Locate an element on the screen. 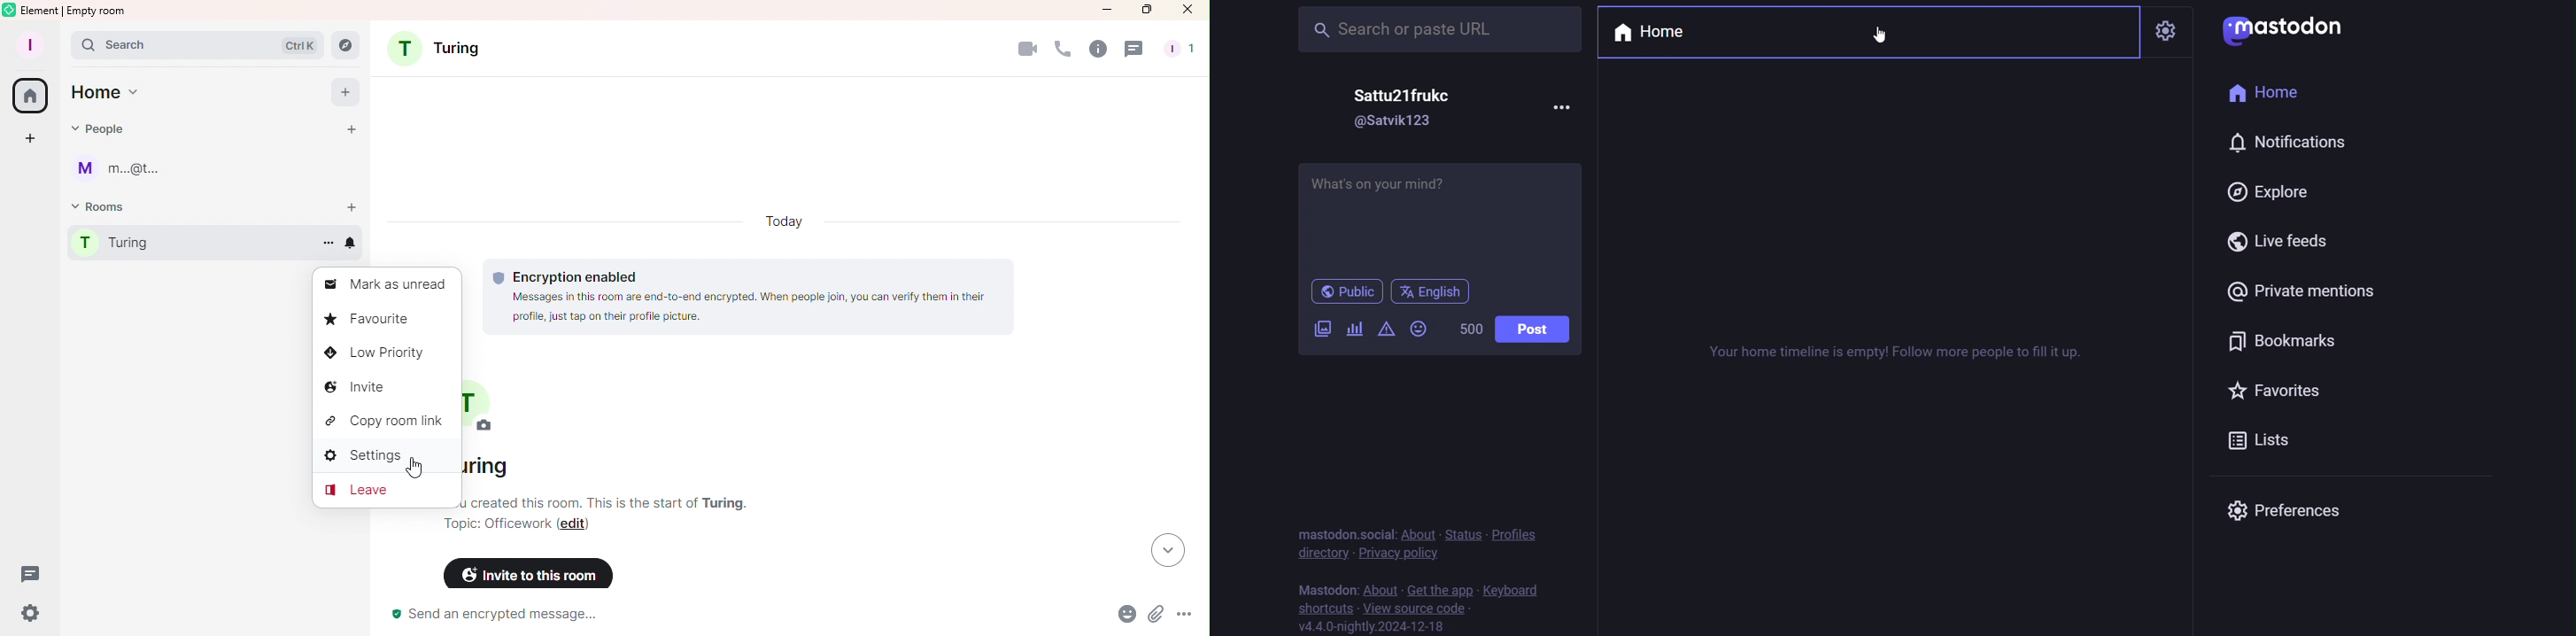  Account is located at coordinates (35, 43).